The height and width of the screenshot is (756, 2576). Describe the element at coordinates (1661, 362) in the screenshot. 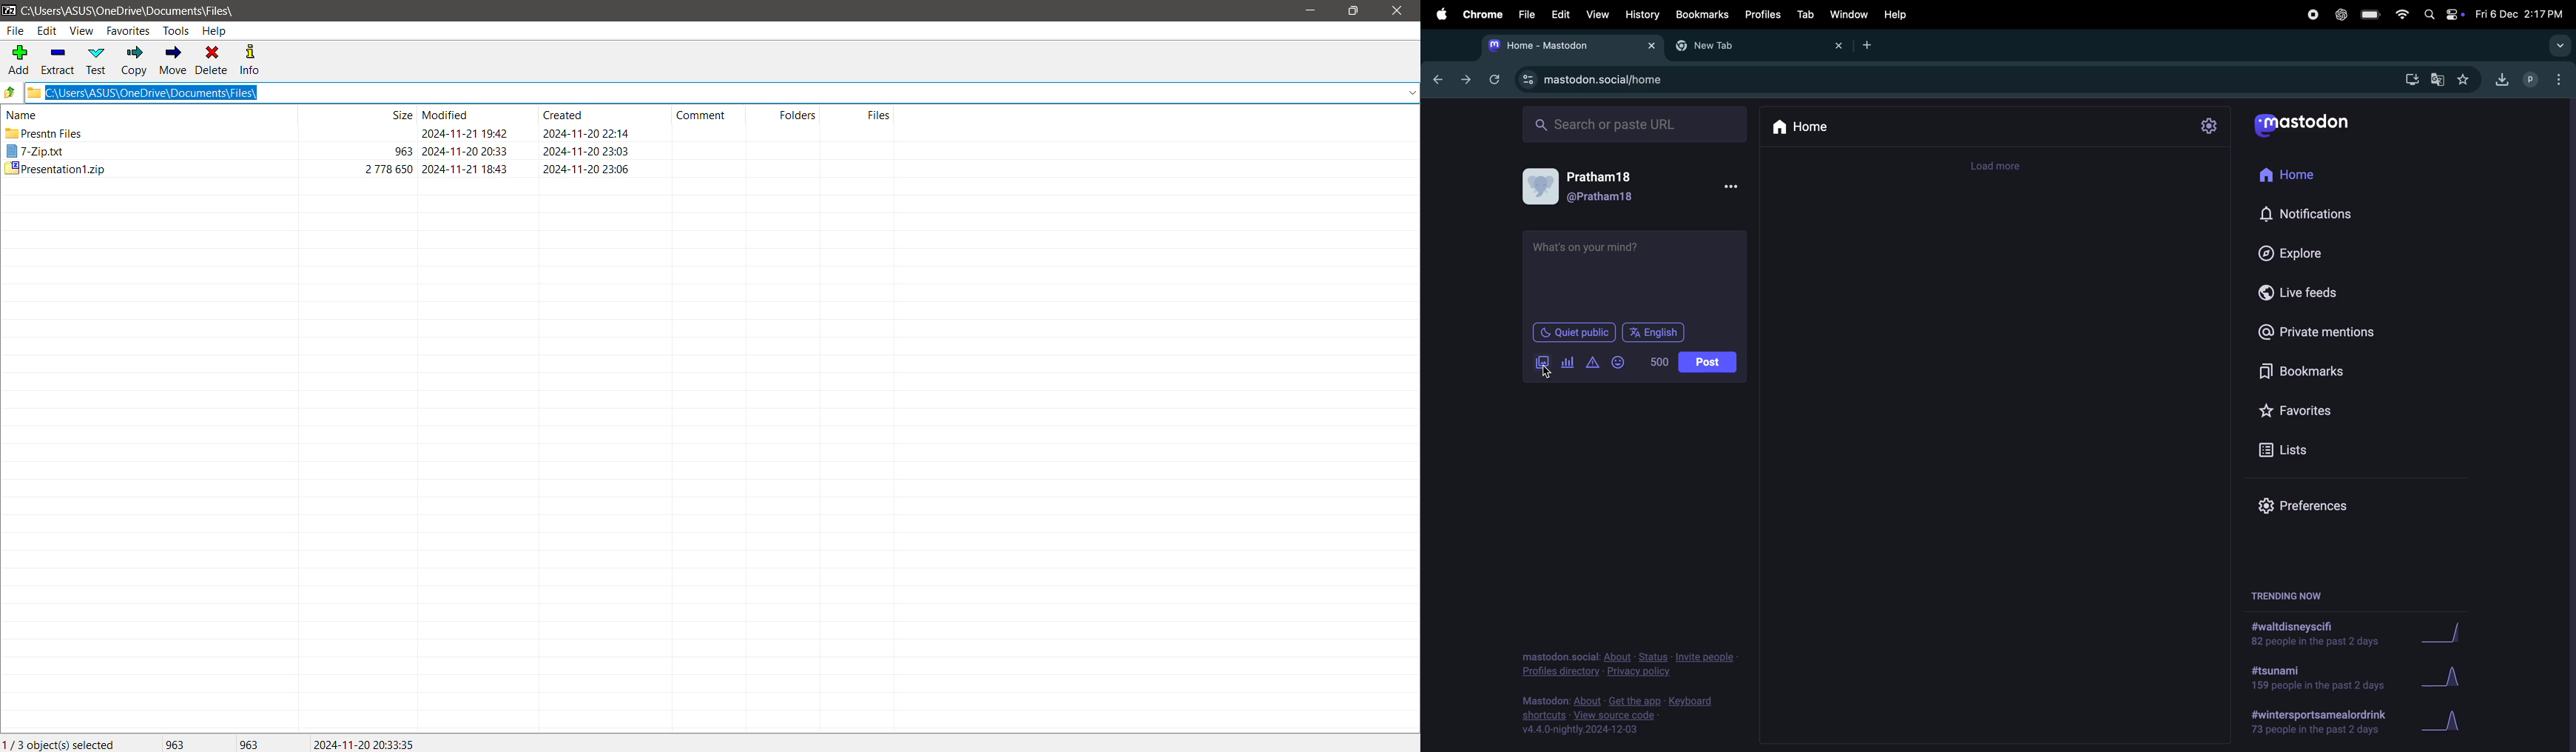

I see `500 words` at that location.